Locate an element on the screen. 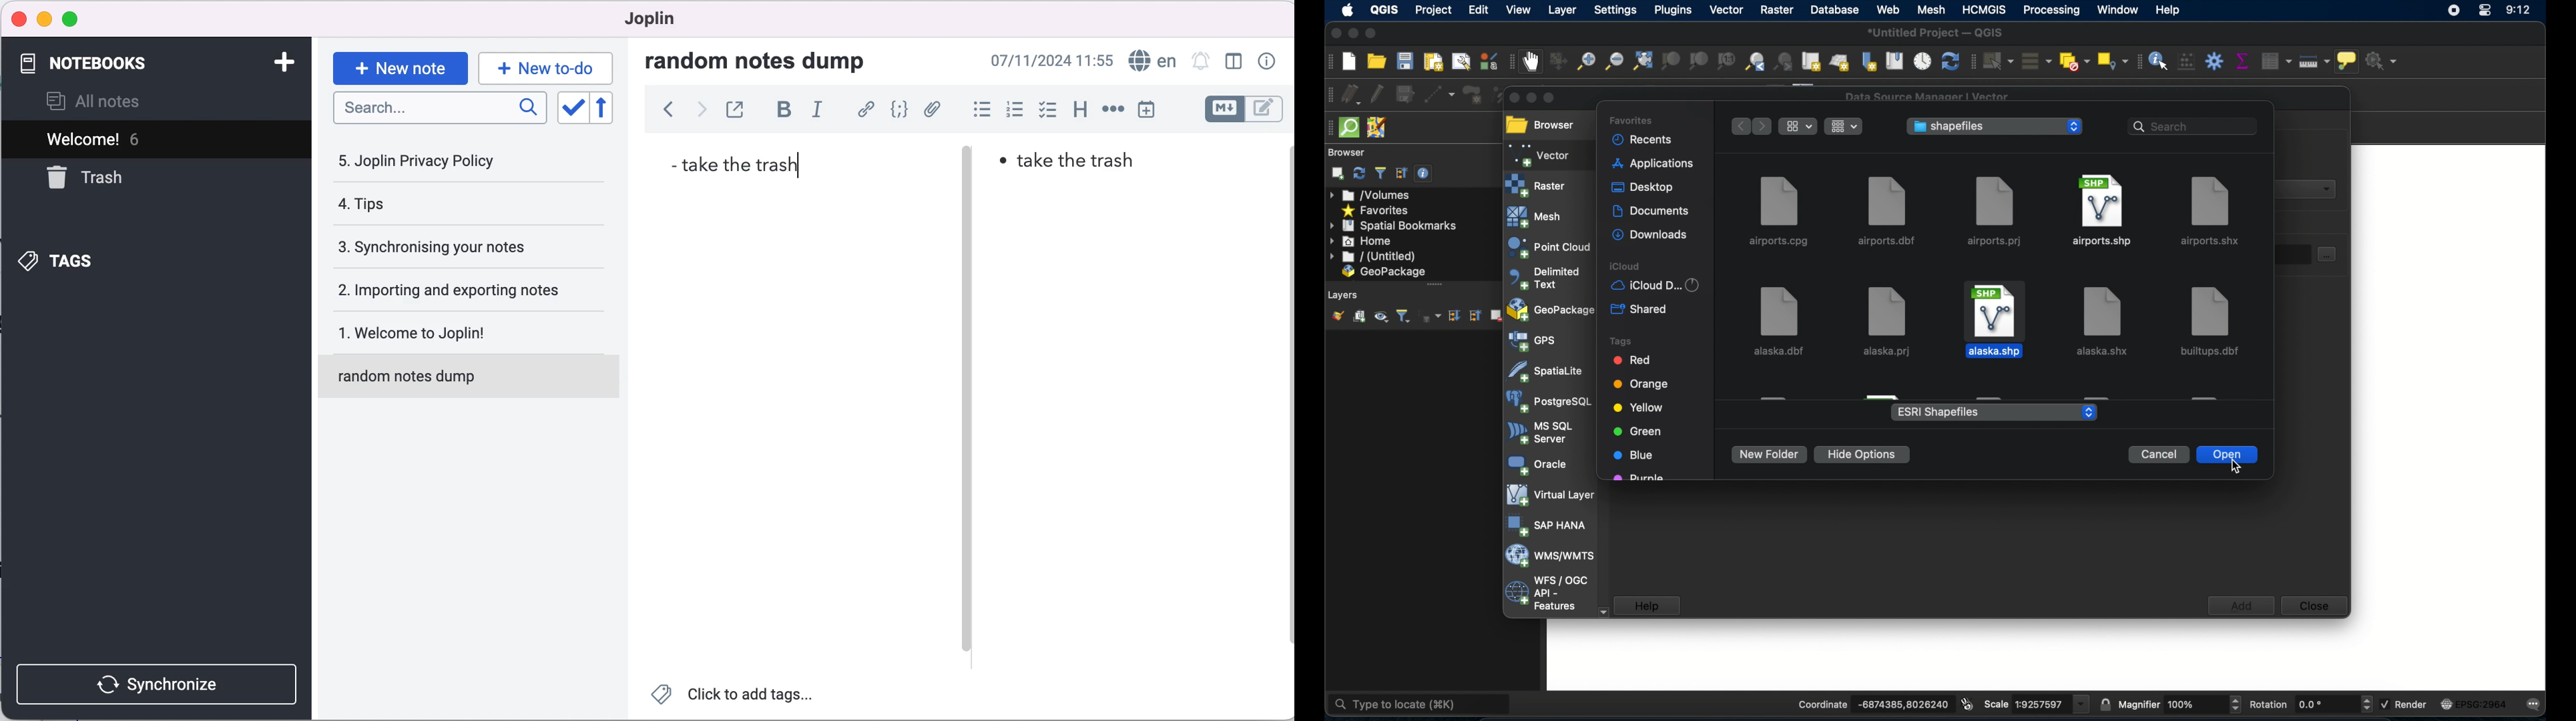 The image size is (2576, 728). toggle editing is located at coordinates (1376, 93).